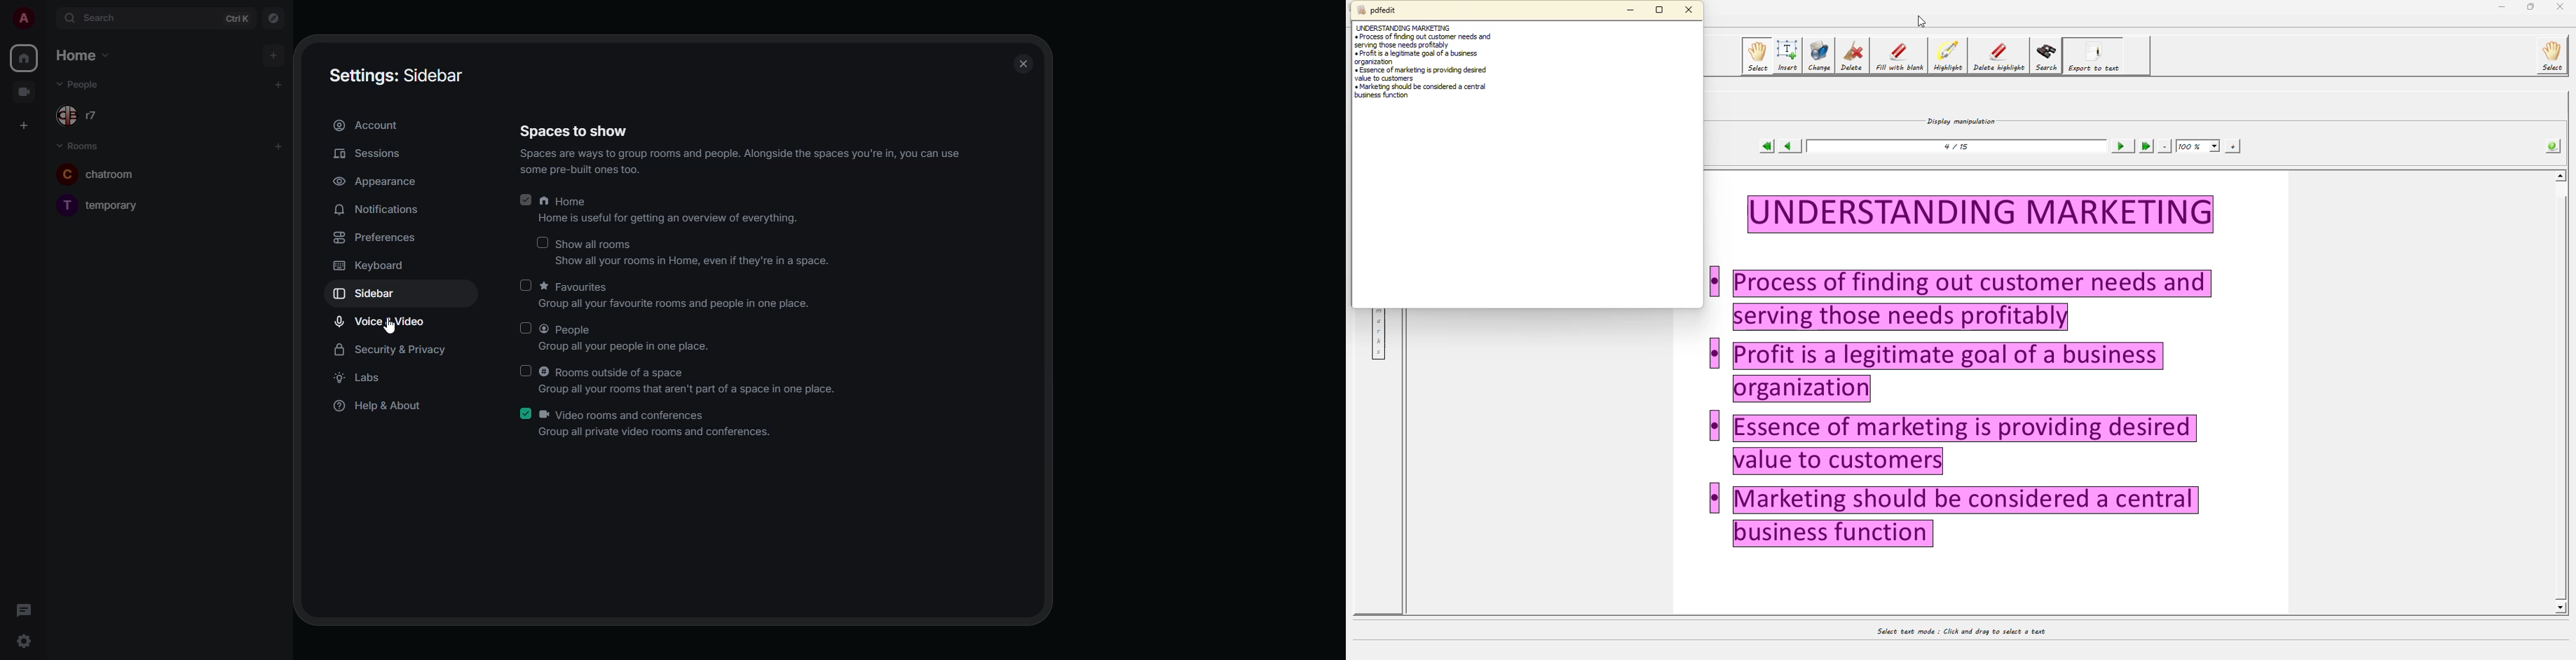  Describe the element at coordinates (381, 322) in the screenshot. I see `voice & video` at that location.